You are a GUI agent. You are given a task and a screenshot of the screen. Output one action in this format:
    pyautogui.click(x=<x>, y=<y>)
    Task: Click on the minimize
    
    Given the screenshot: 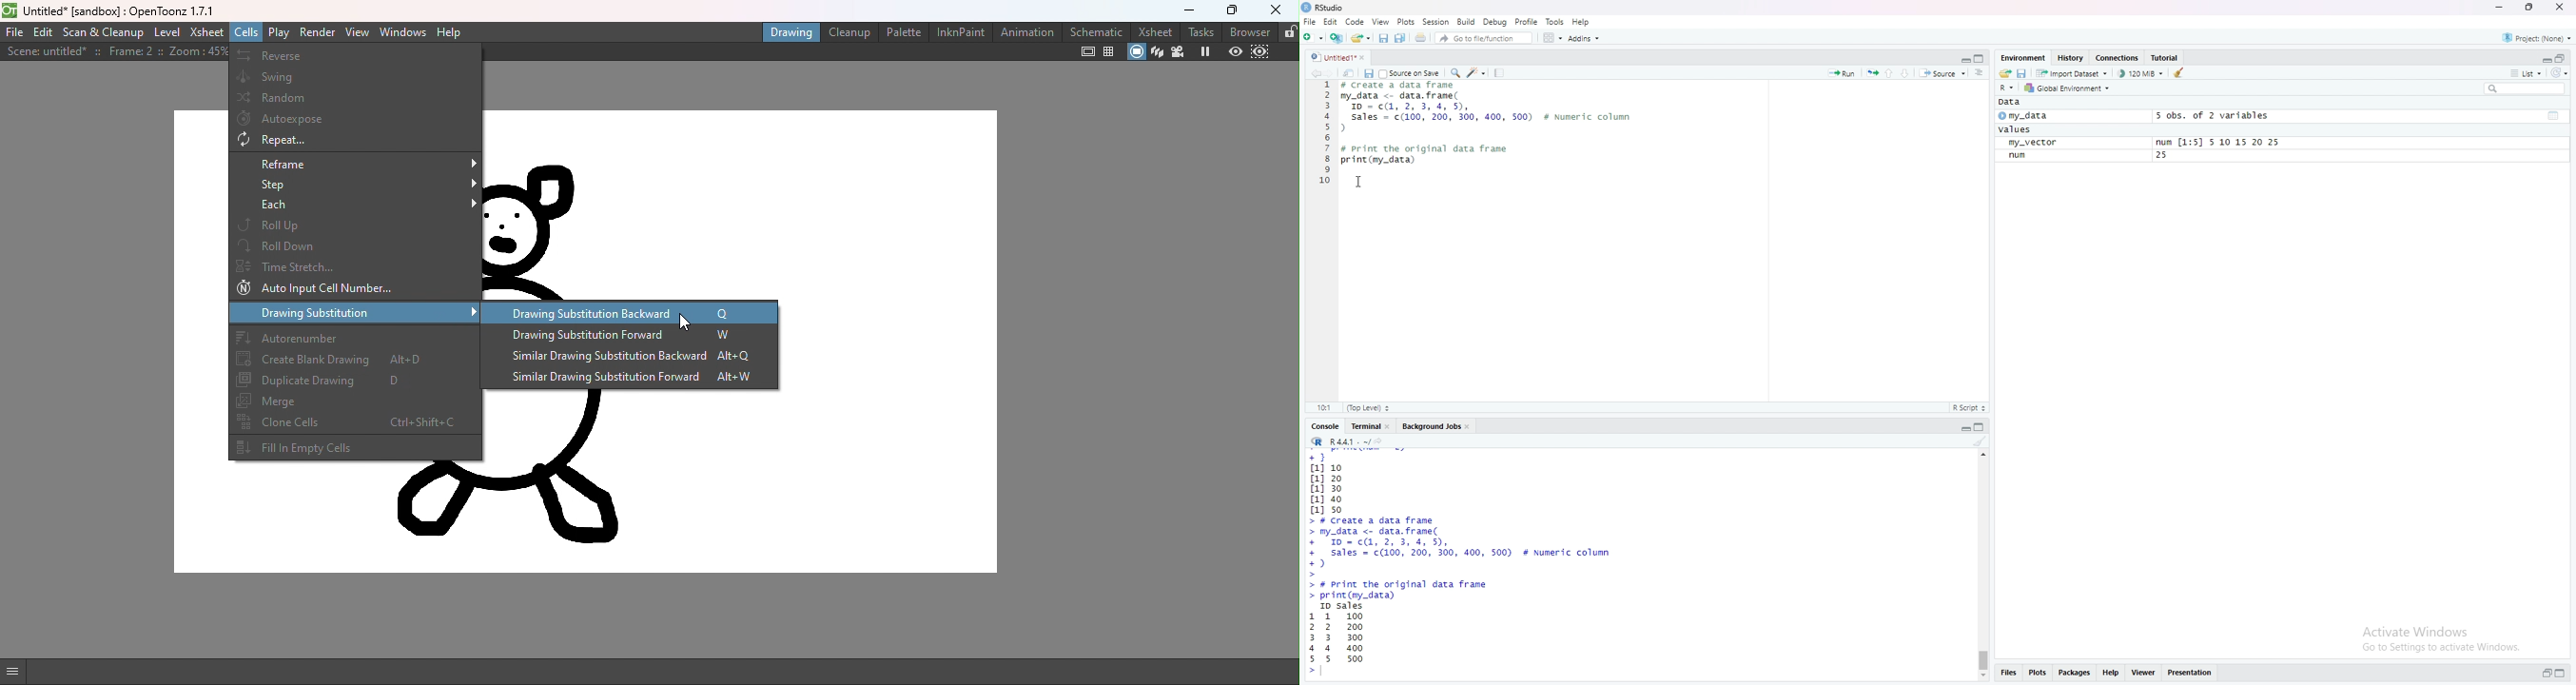 What is the action you would take?
    pyautogui.click(x=1962, y=428)
    